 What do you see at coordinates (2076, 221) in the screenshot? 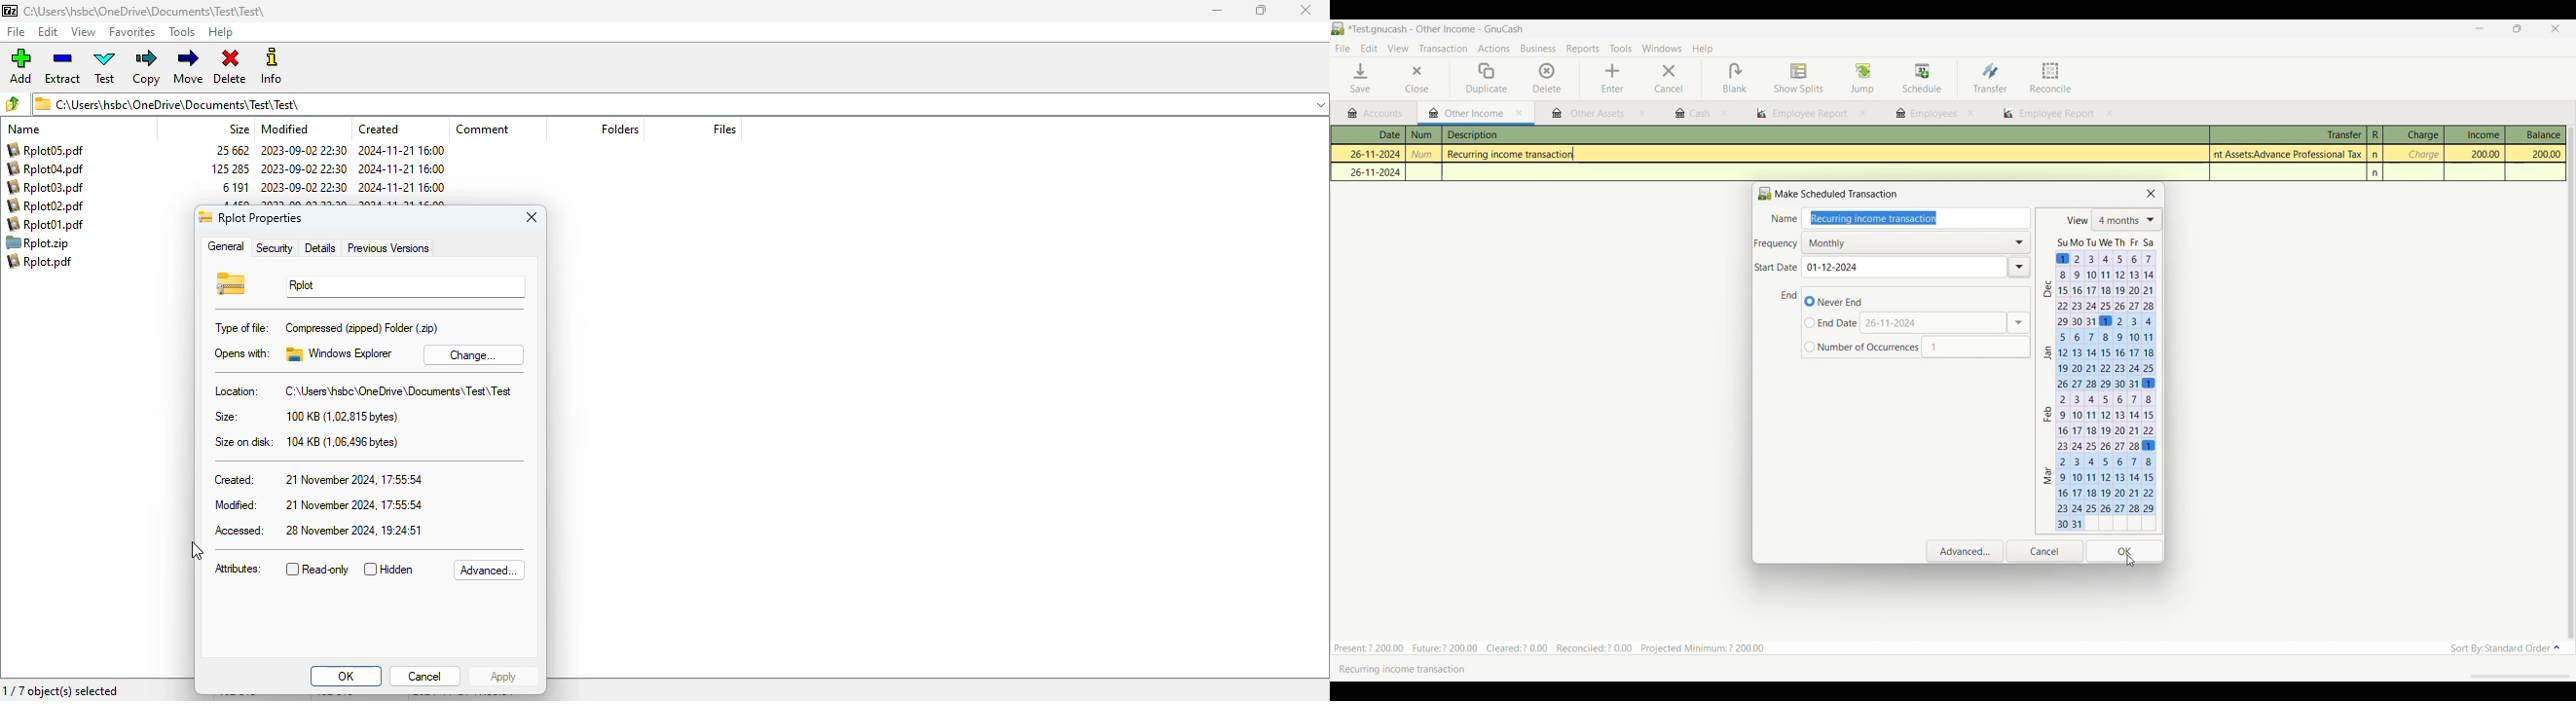
I see `view` at bounding box center [2076, 221].